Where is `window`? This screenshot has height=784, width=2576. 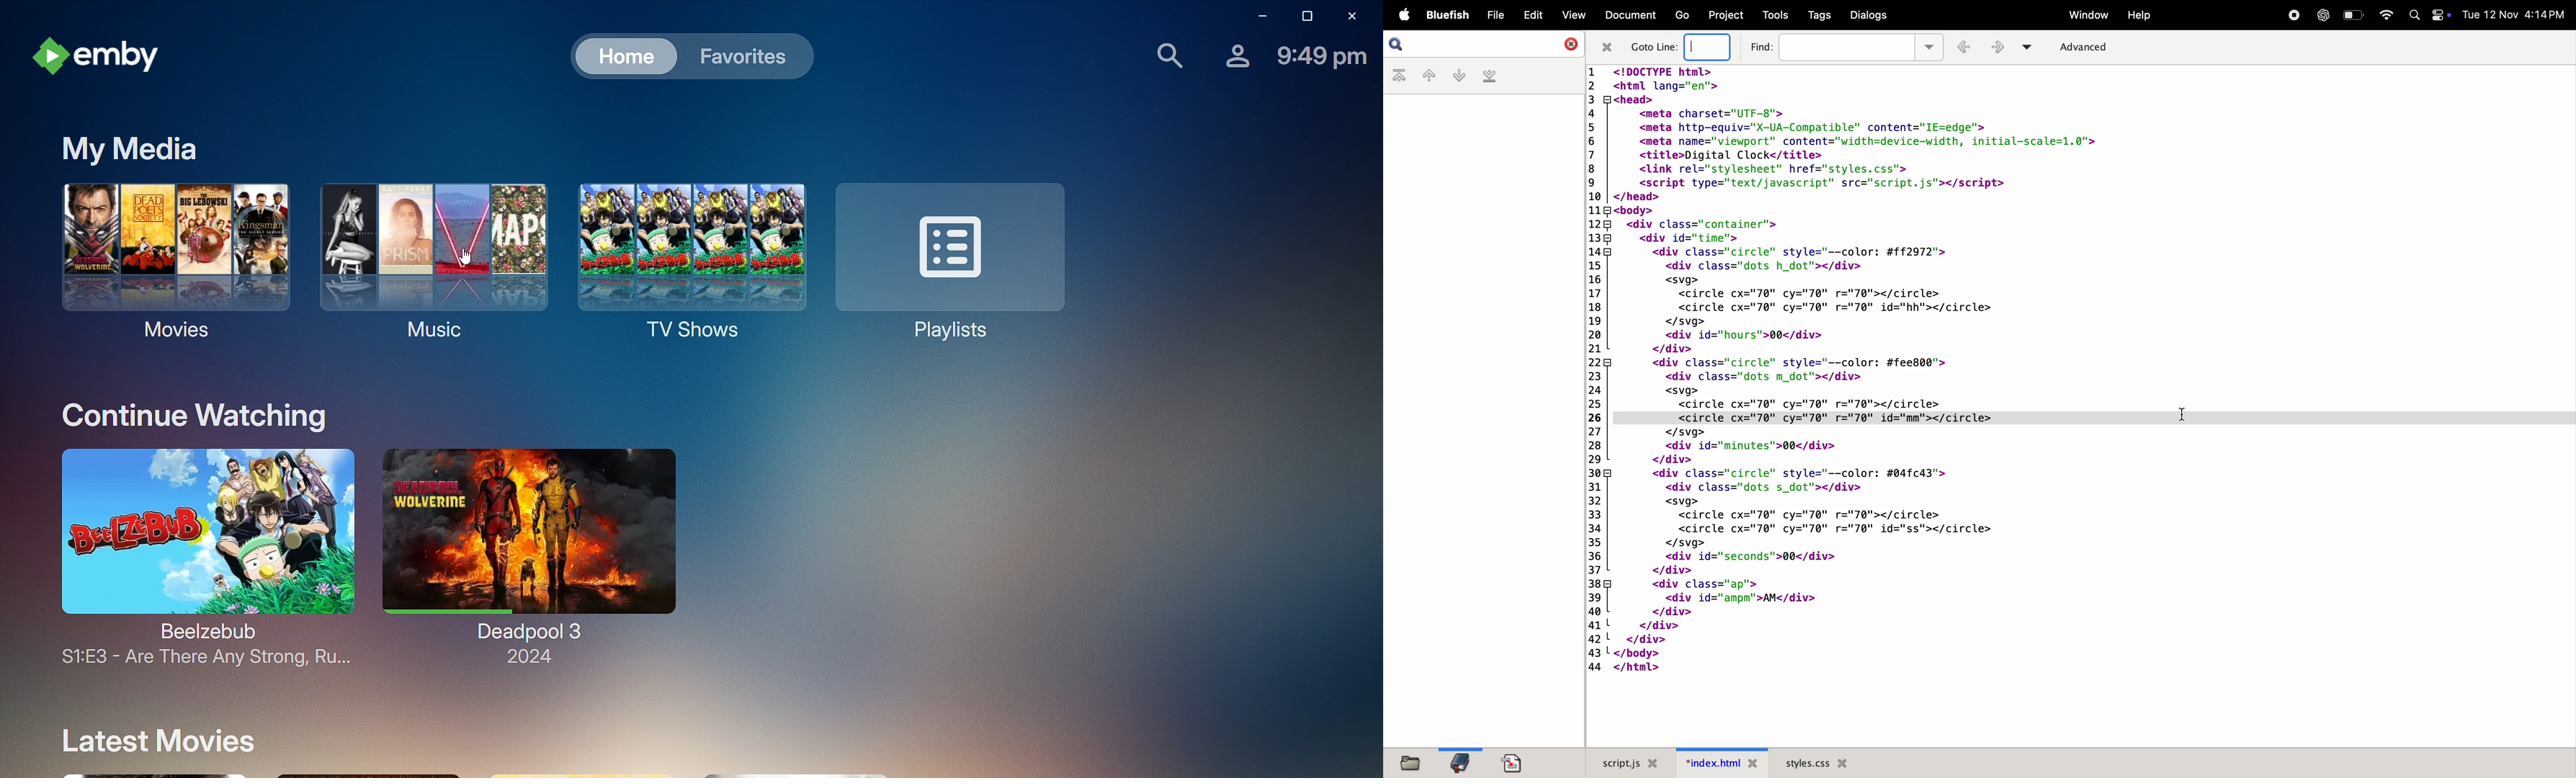 window is located at coordinates (2085, 15).